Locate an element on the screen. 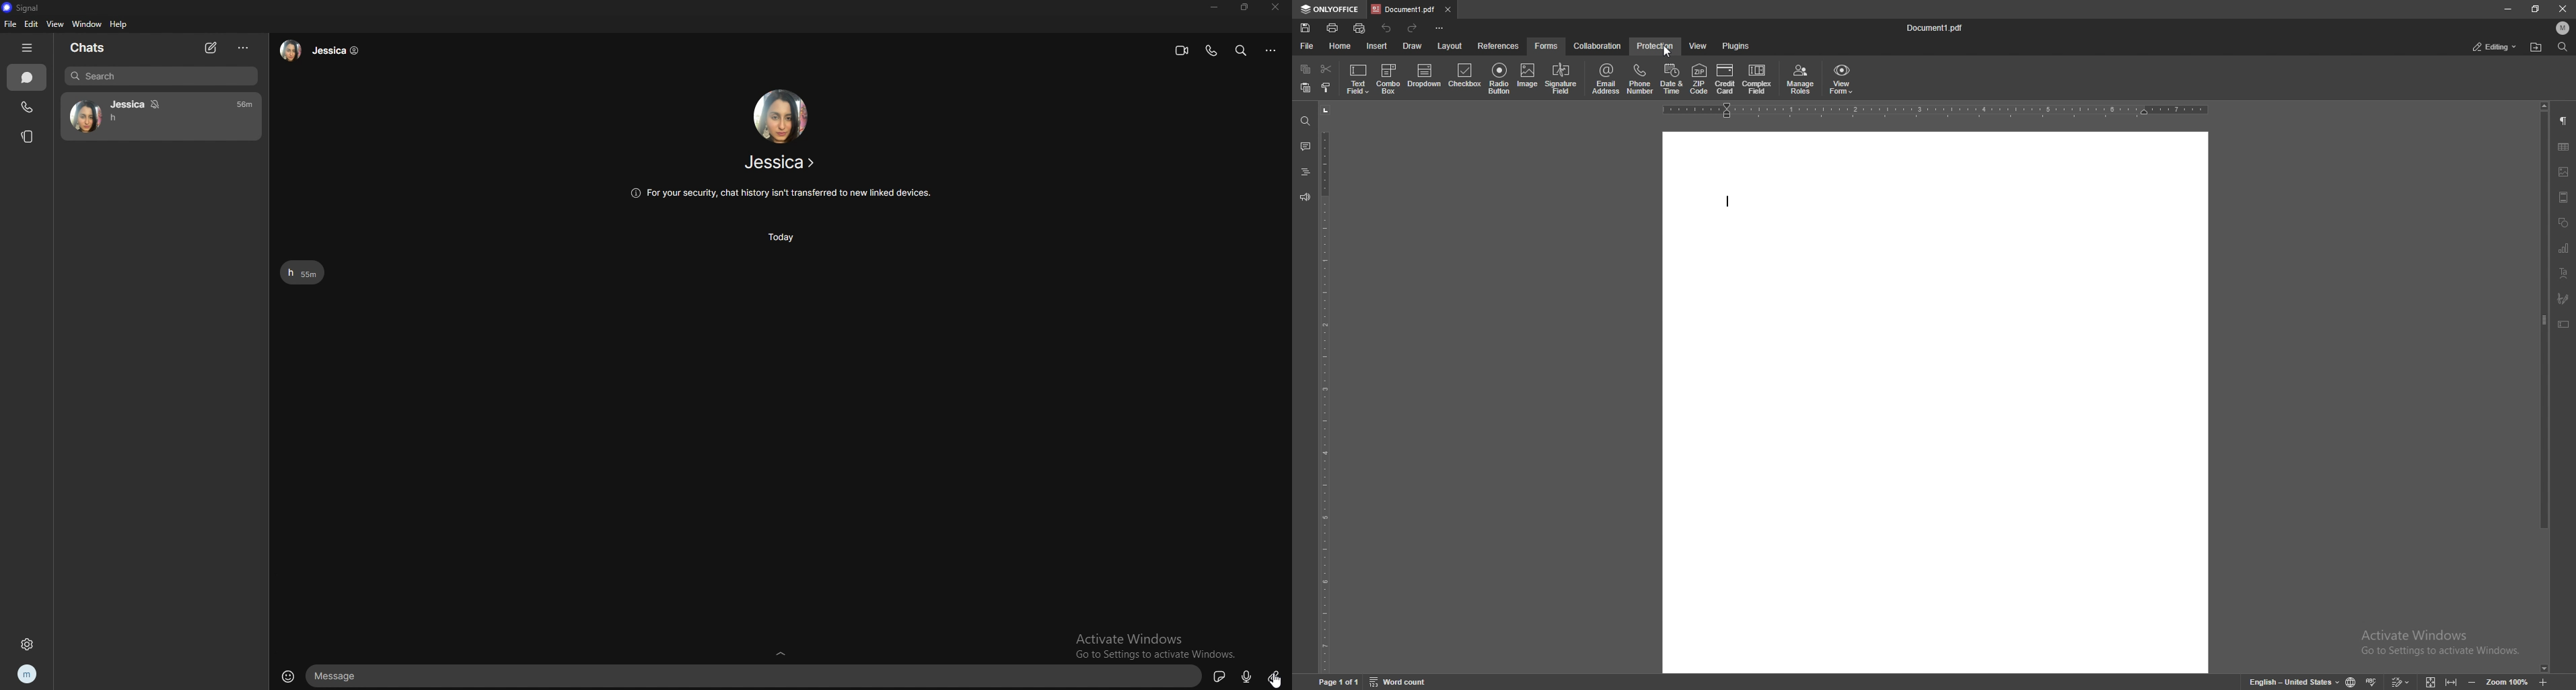 The image size is (2576, 700). checkbox is located at coordinates (1467, 78).